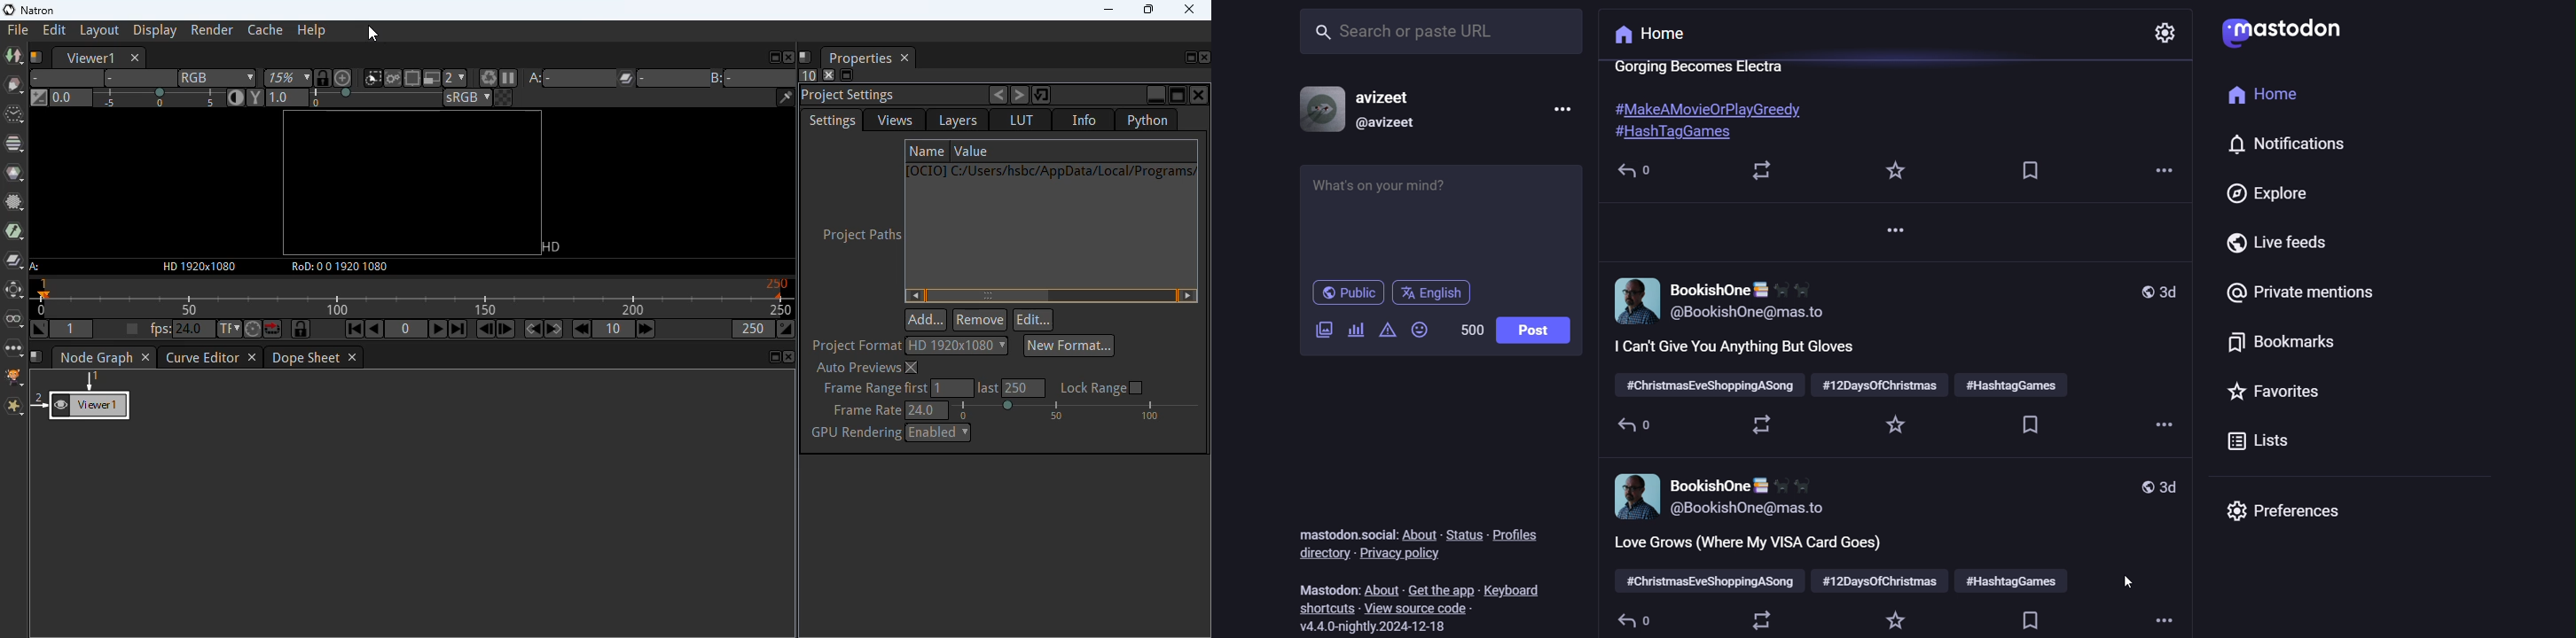  What do you see at coordinates (96, 358) in the screenshot?
I see `node graph` at bounding box center [96, 358].